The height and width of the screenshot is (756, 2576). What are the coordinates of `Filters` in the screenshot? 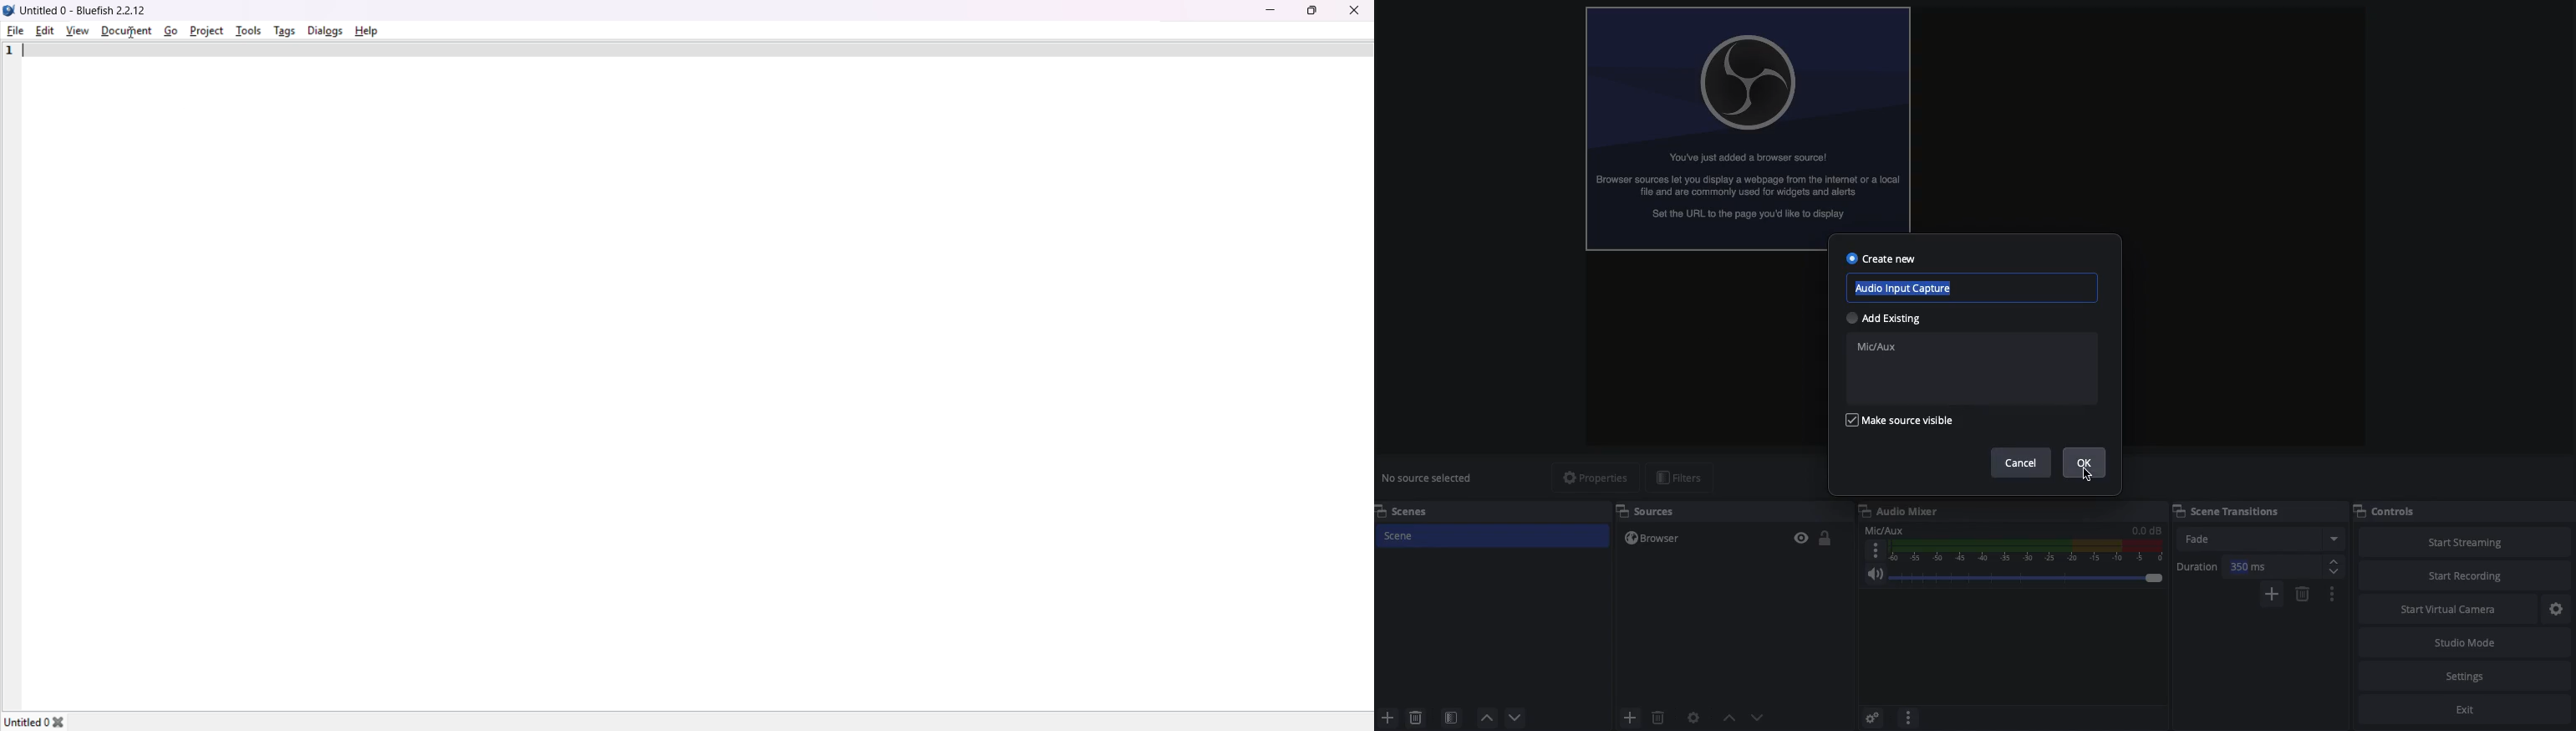 It's located at (1682, 478).